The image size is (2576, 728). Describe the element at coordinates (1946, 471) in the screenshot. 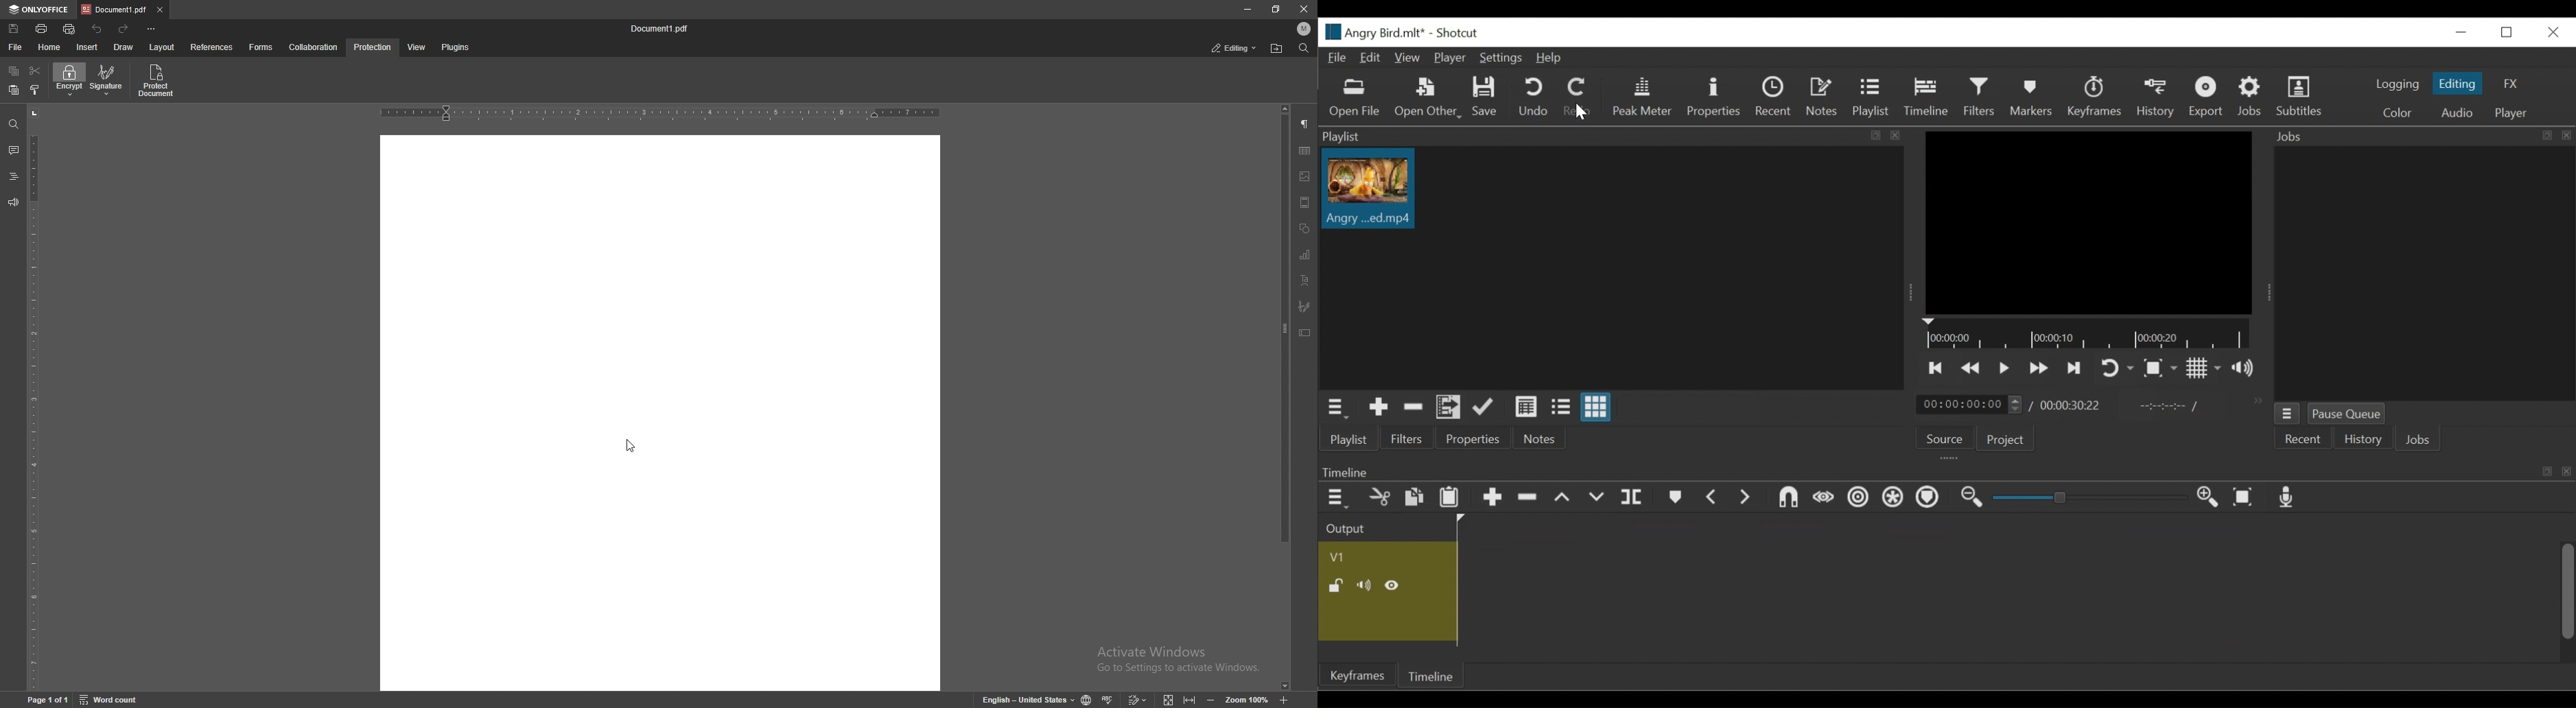

I see `Timeline` at that location.